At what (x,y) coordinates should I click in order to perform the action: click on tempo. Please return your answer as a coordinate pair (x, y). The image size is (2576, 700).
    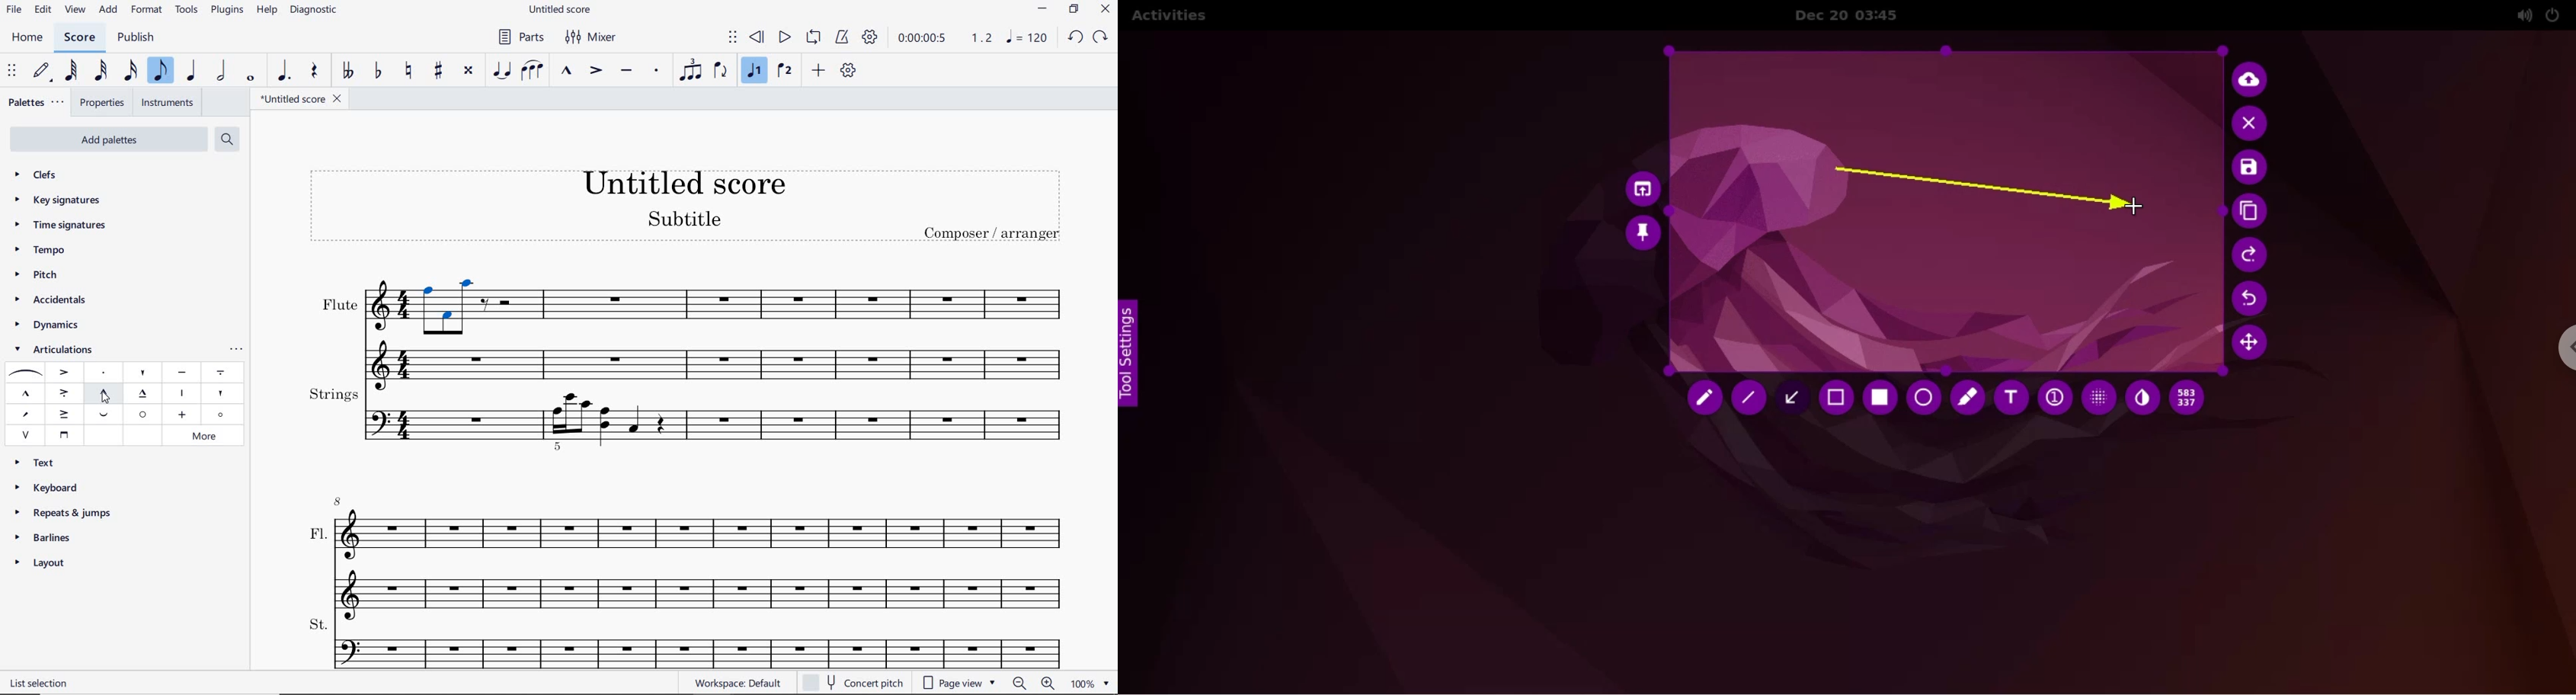
    Looking at the image, I should click on (41, 250).